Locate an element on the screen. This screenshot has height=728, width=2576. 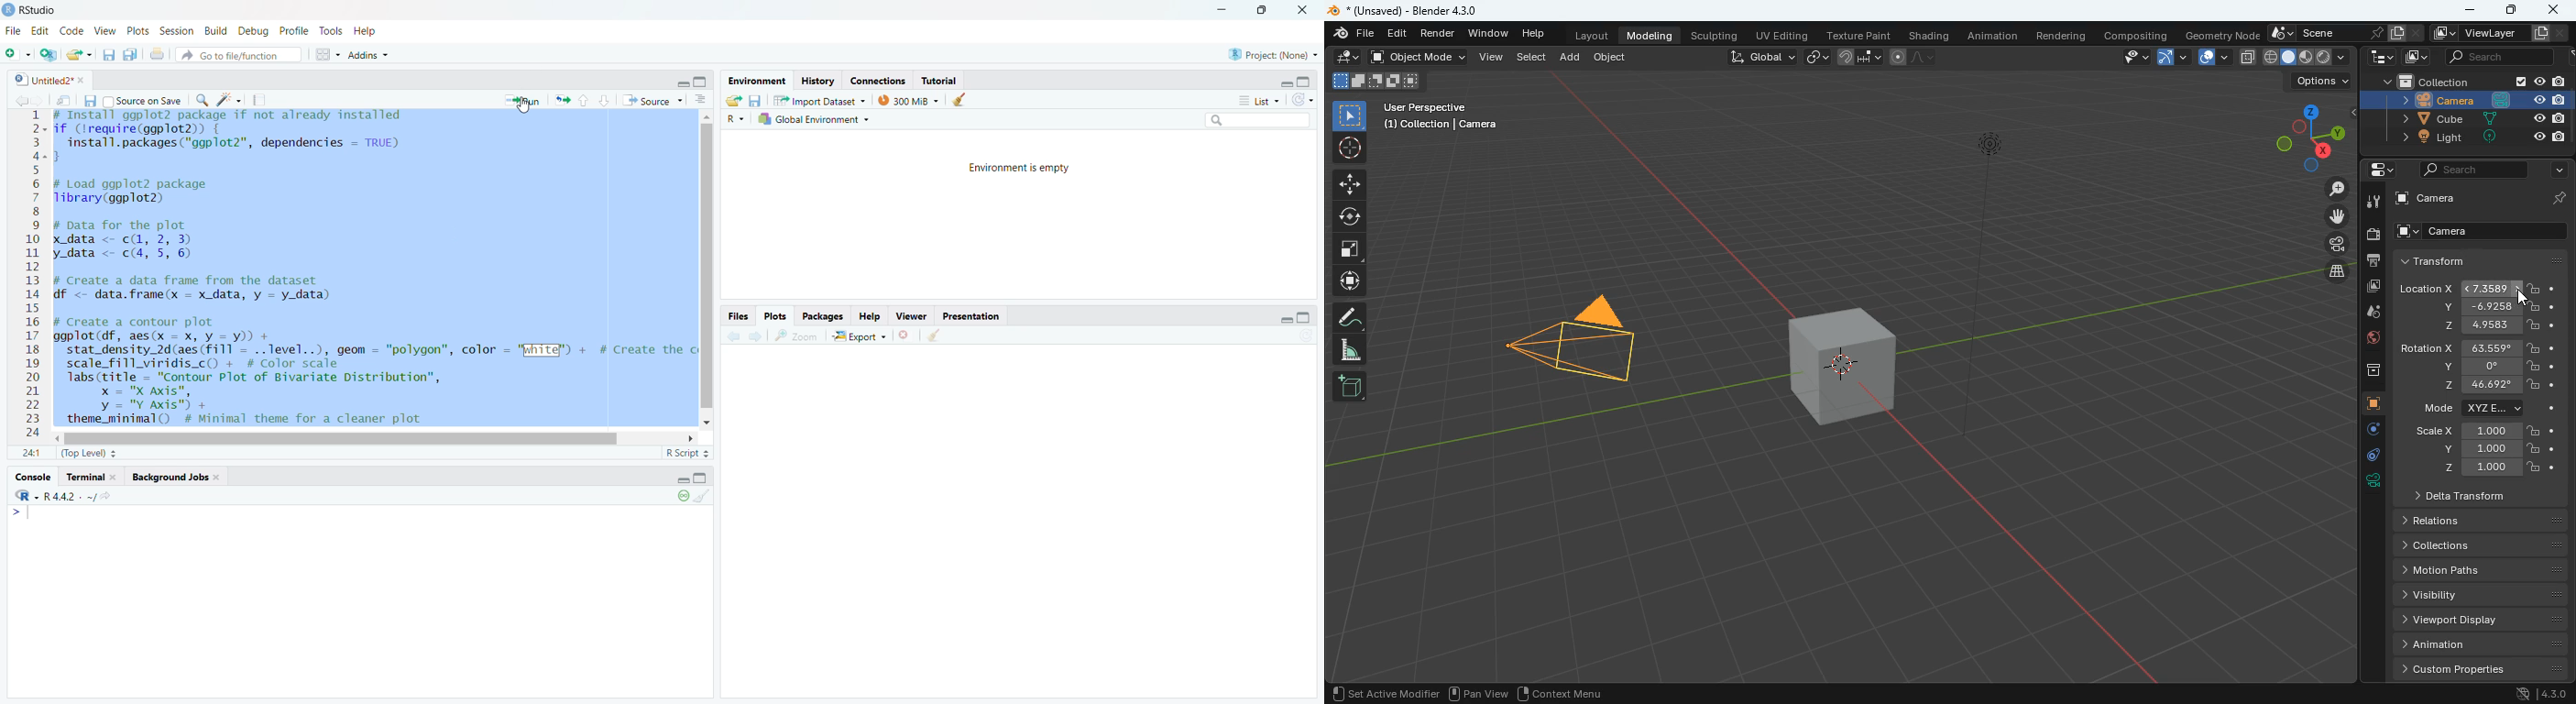
12345678910at12131415161718192021222324 is located at coordinates (26, 273).